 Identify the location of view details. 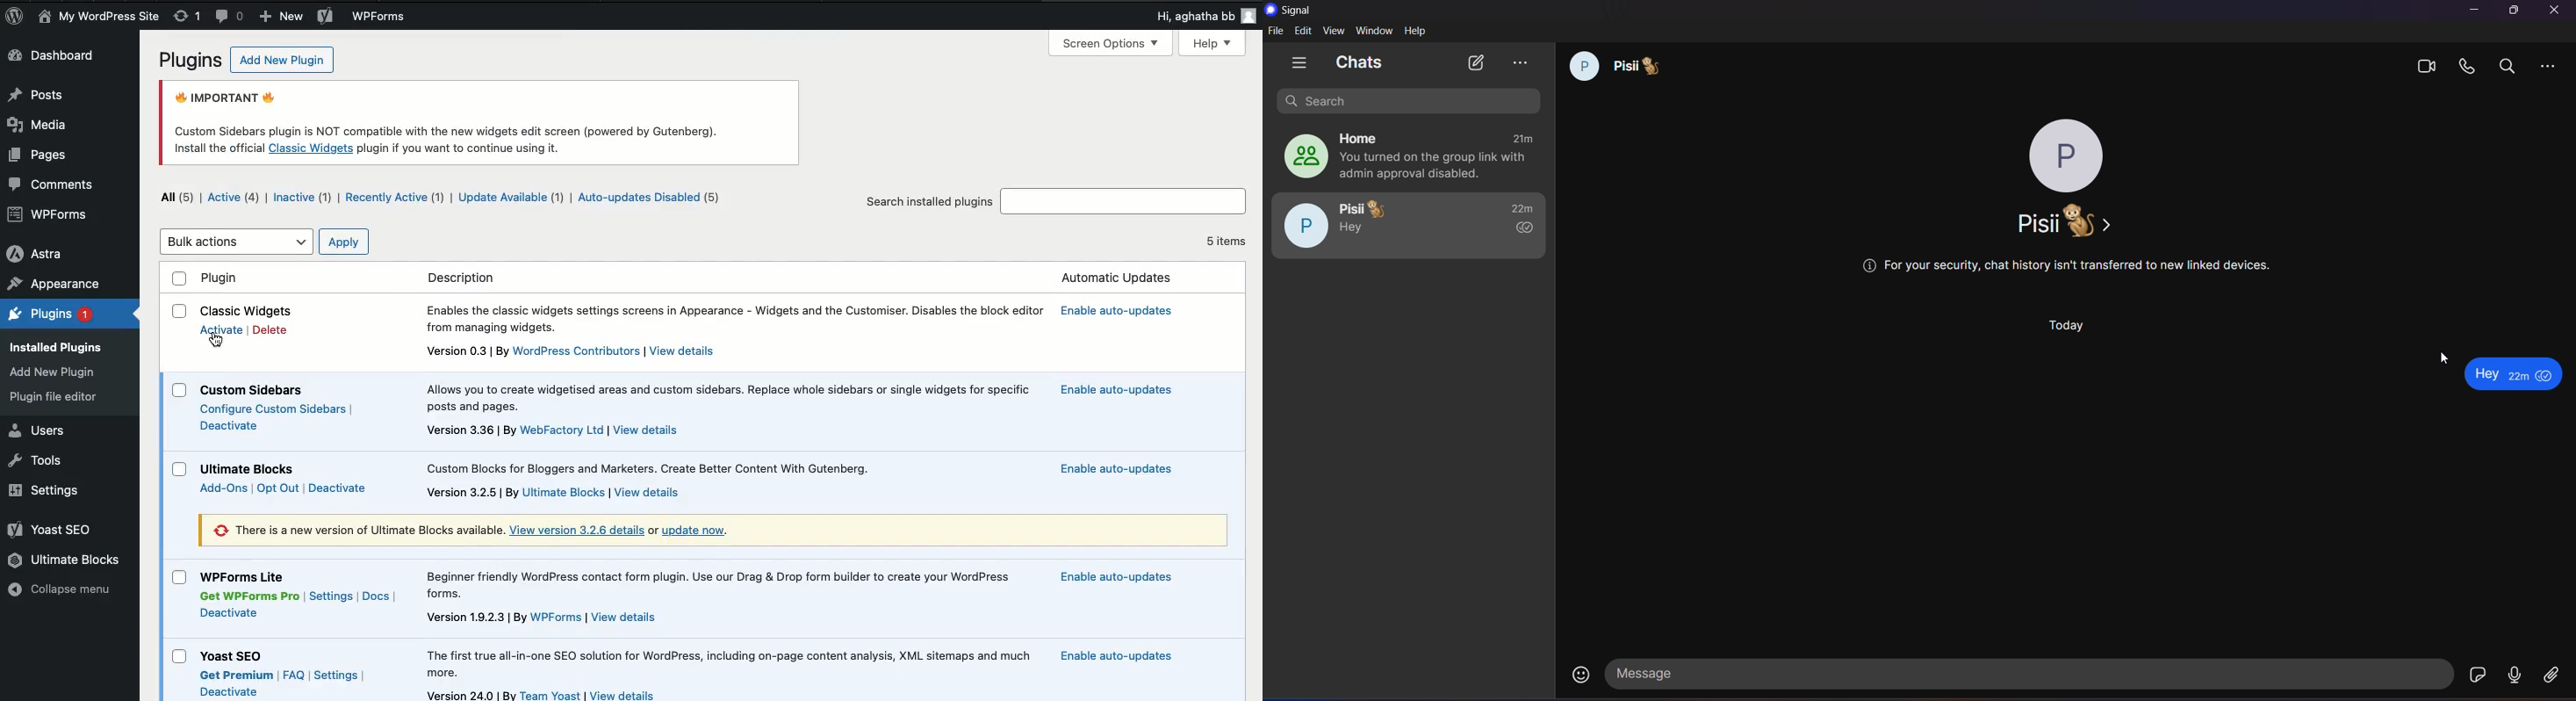
(577, 530).